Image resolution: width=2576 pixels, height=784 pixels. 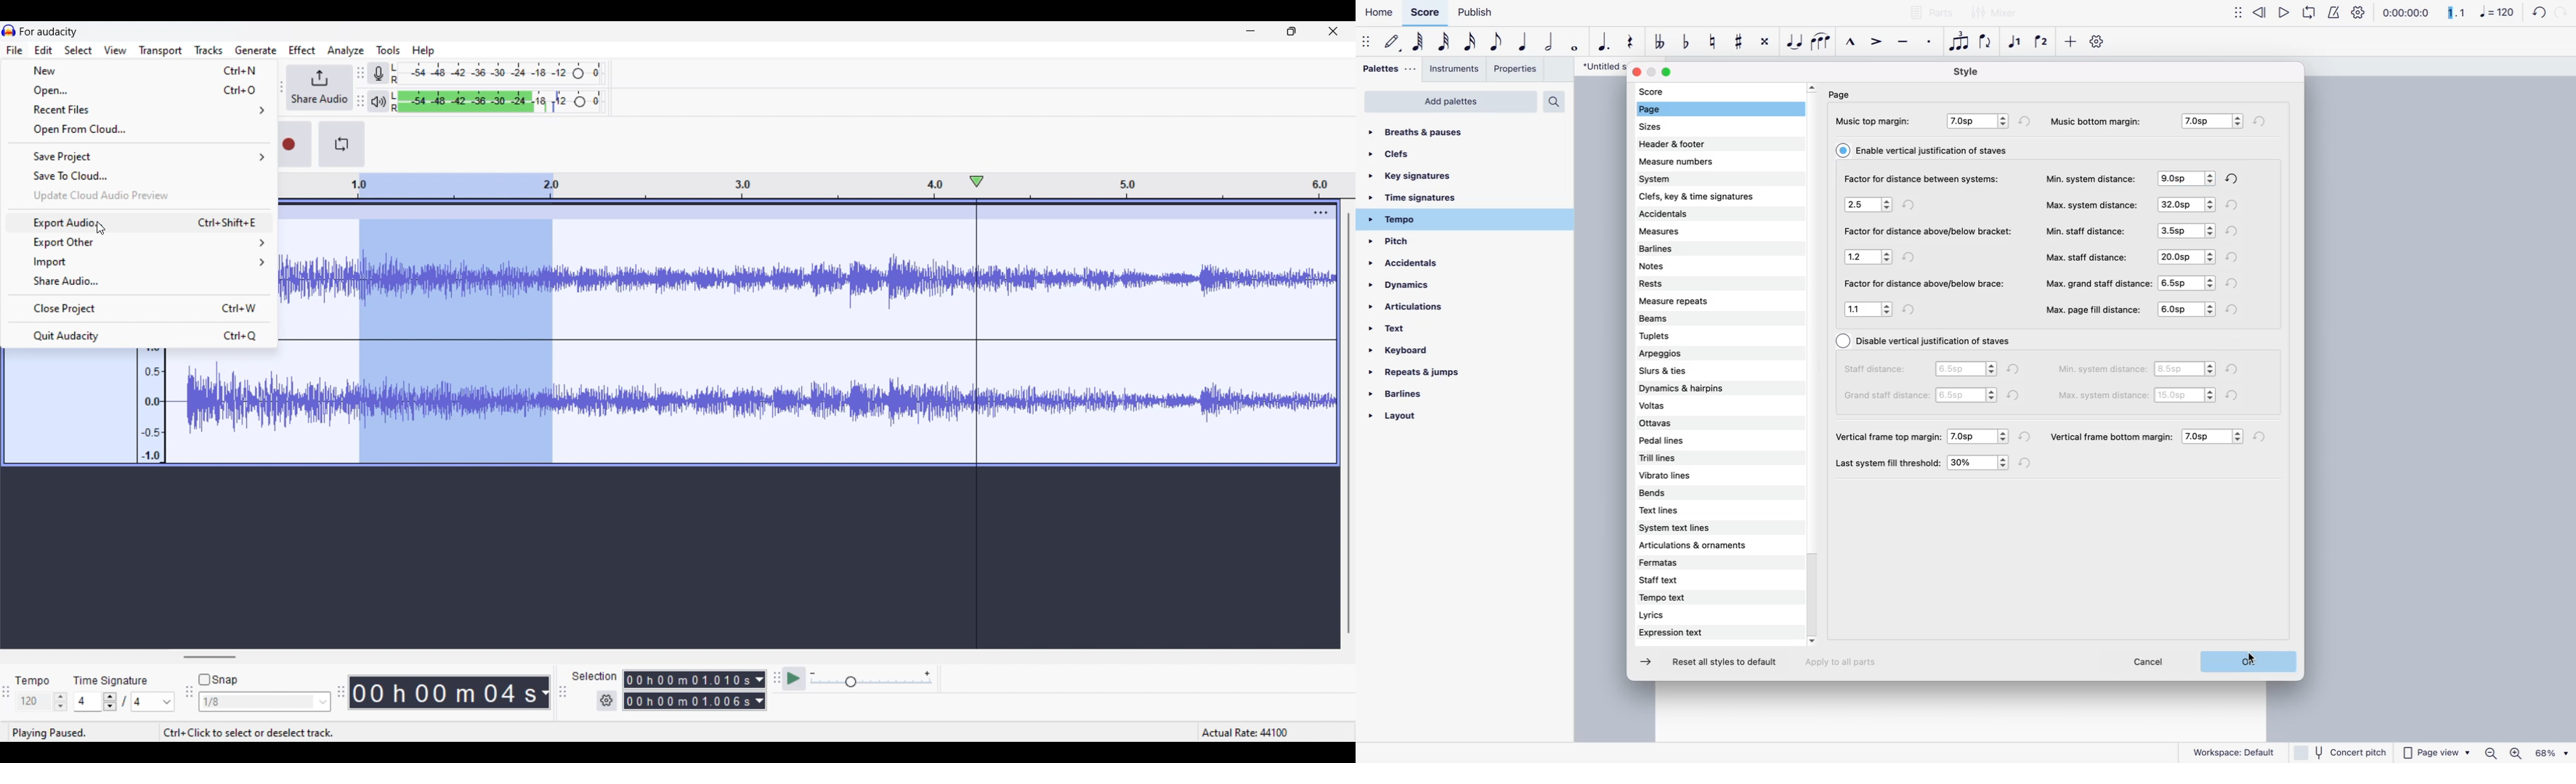 What do you see at coordinates (1551, 42) in the screenshot?
I see `half note` at bounding box center [1551, 42].